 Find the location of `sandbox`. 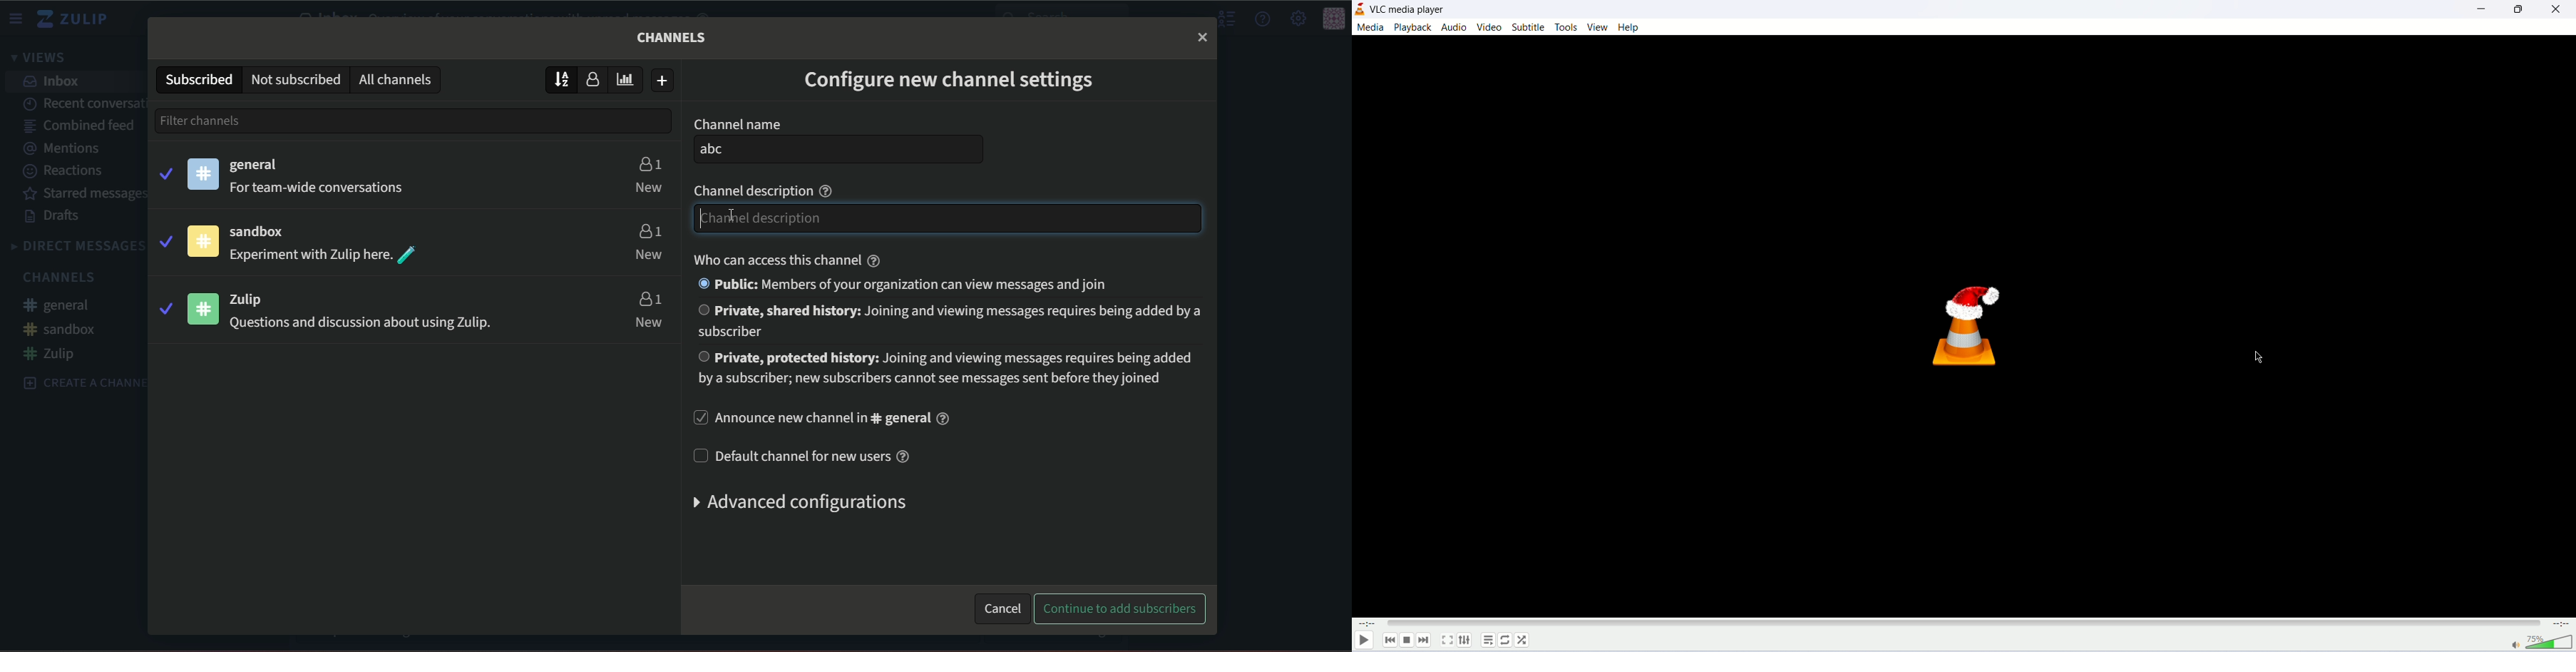

sandbox is located at coordinates (265, 231).